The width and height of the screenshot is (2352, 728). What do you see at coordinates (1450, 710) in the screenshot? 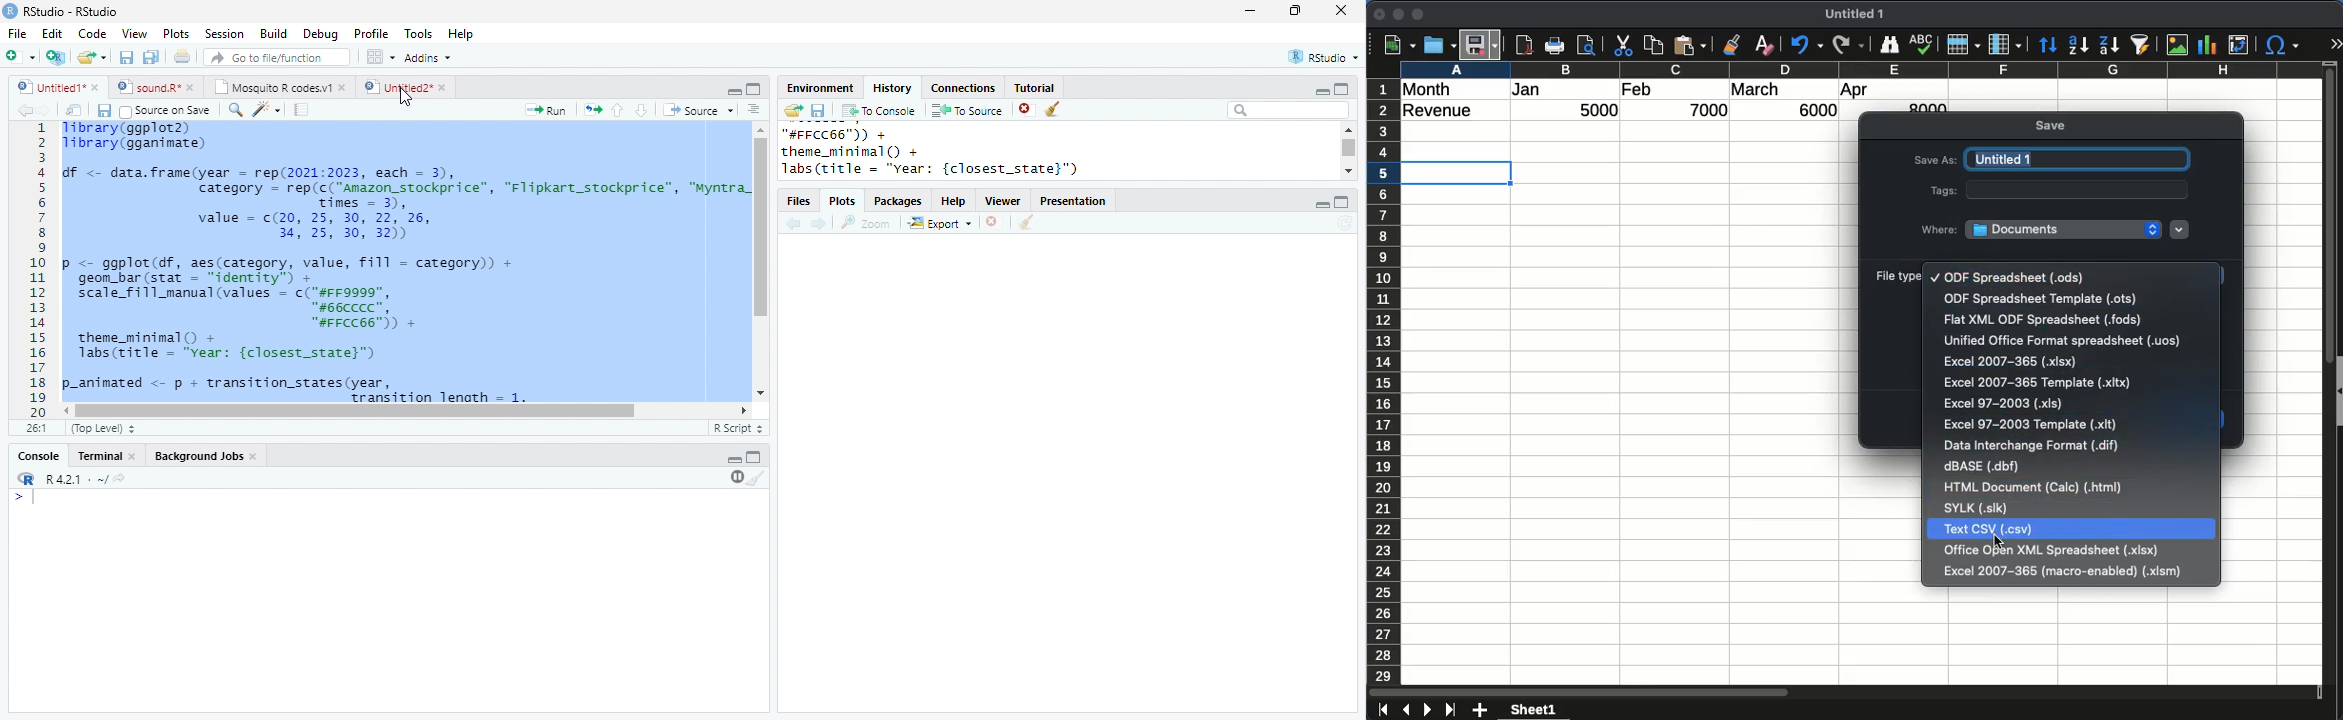
I see `last sheet` at bounding box center [1450, 710].